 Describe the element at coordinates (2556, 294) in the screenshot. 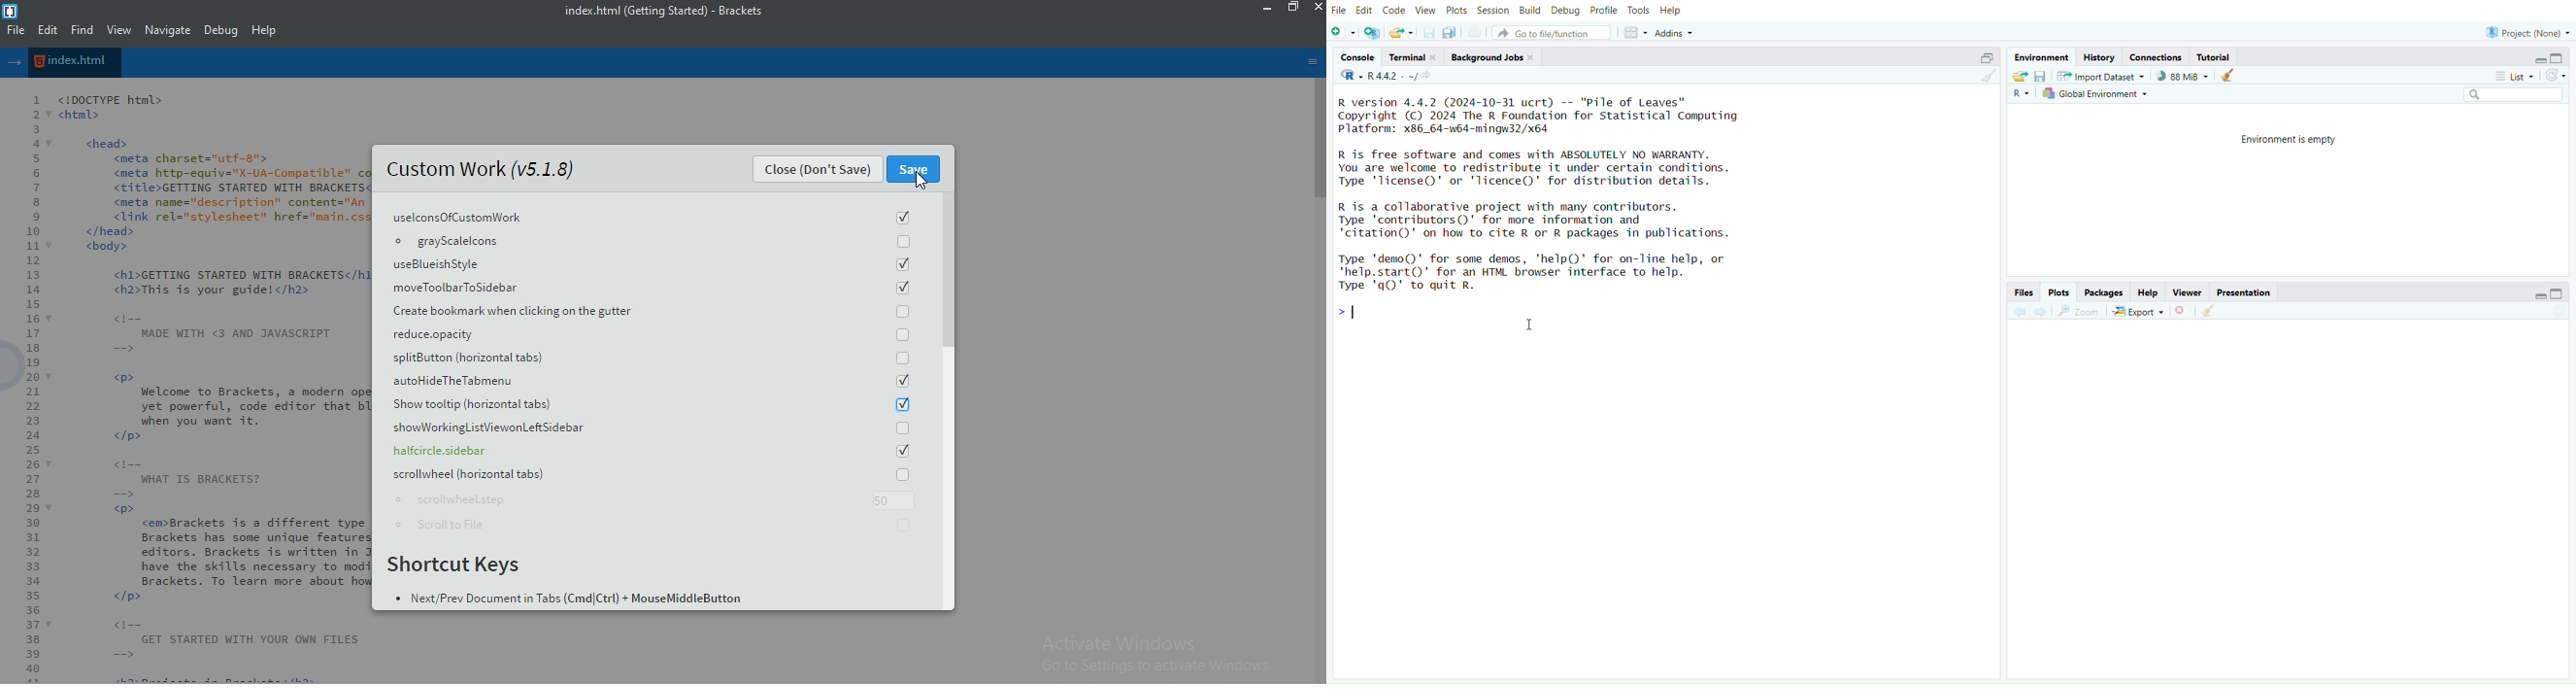

I see `collapse` at that location.